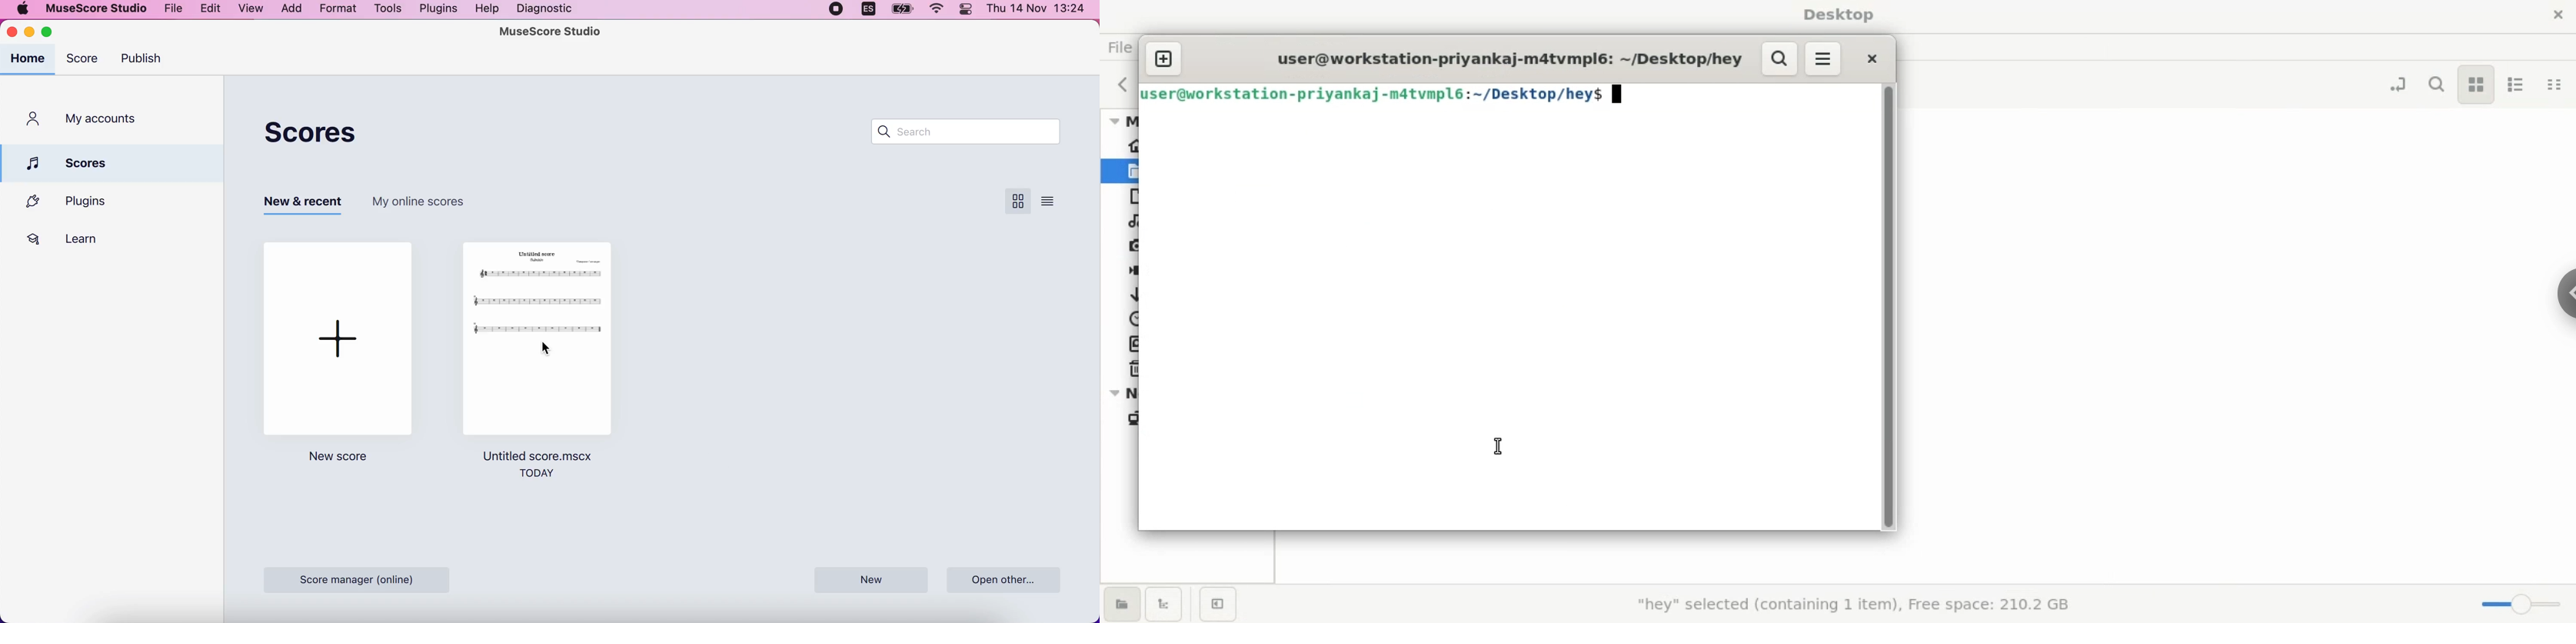  What do you see at coordinates (970, 131) in the screenshot?
I see `search` at bounding box center [970, 131].